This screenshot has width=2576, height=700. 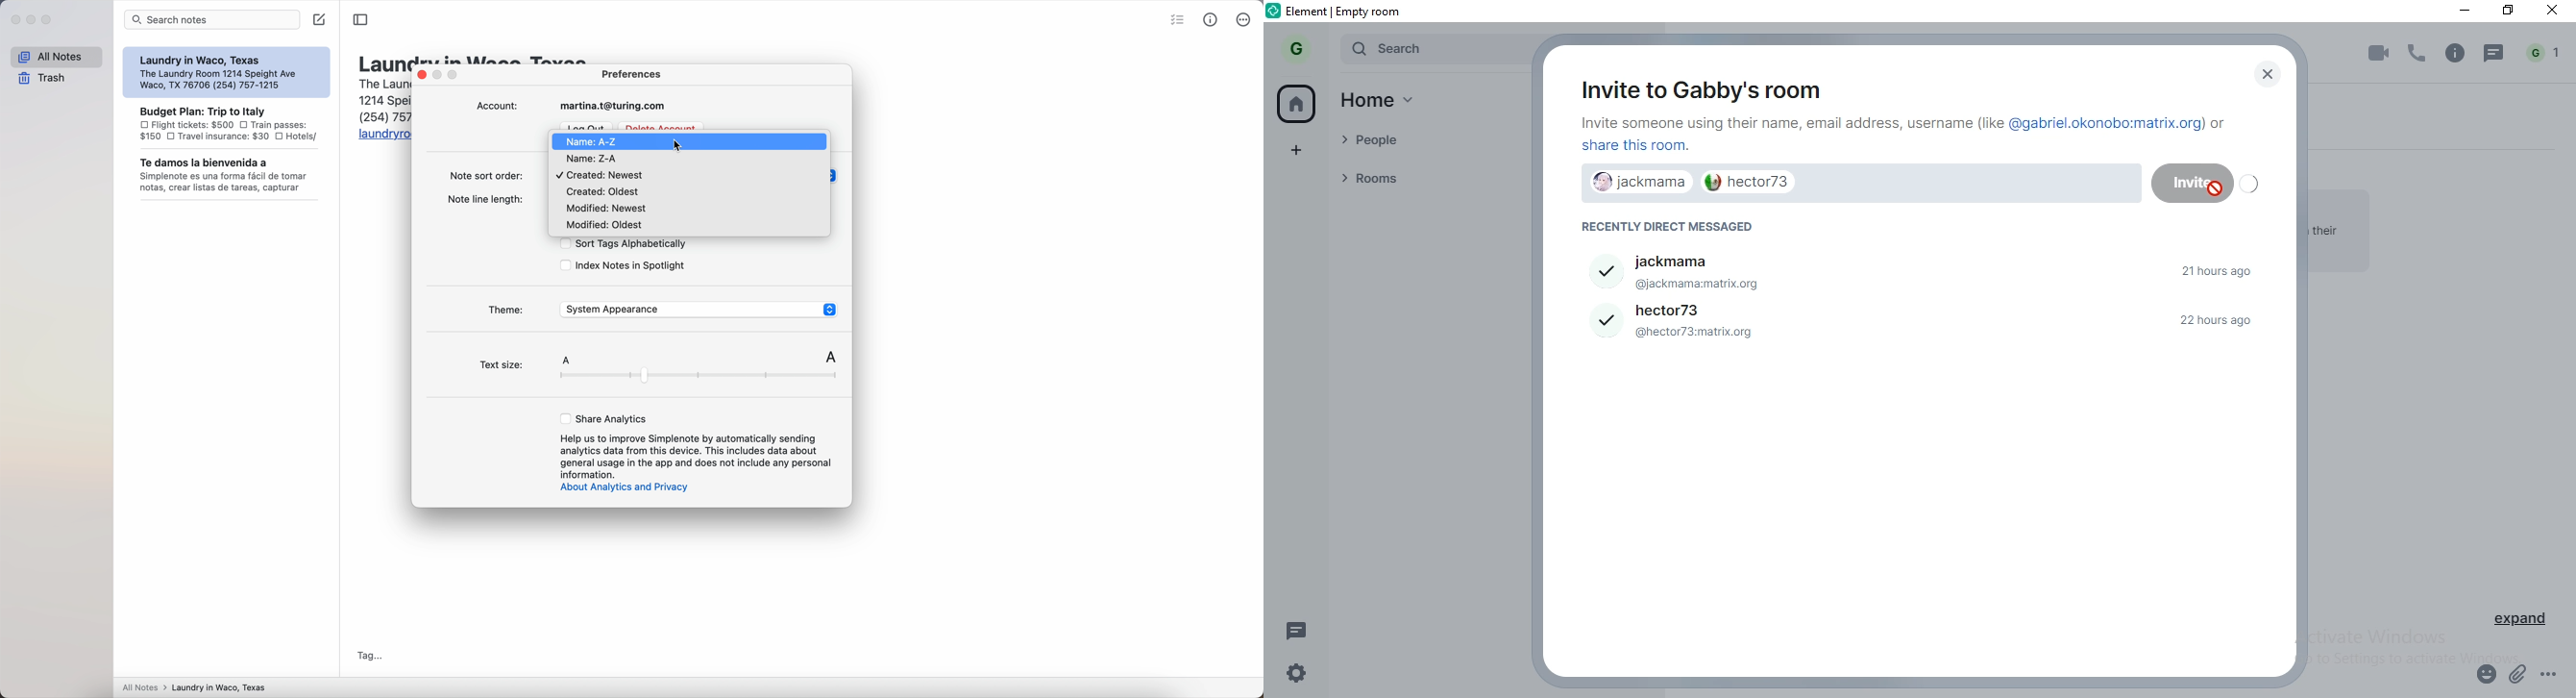 I want to click on Name: Z-A, so click(x=593, y=160).